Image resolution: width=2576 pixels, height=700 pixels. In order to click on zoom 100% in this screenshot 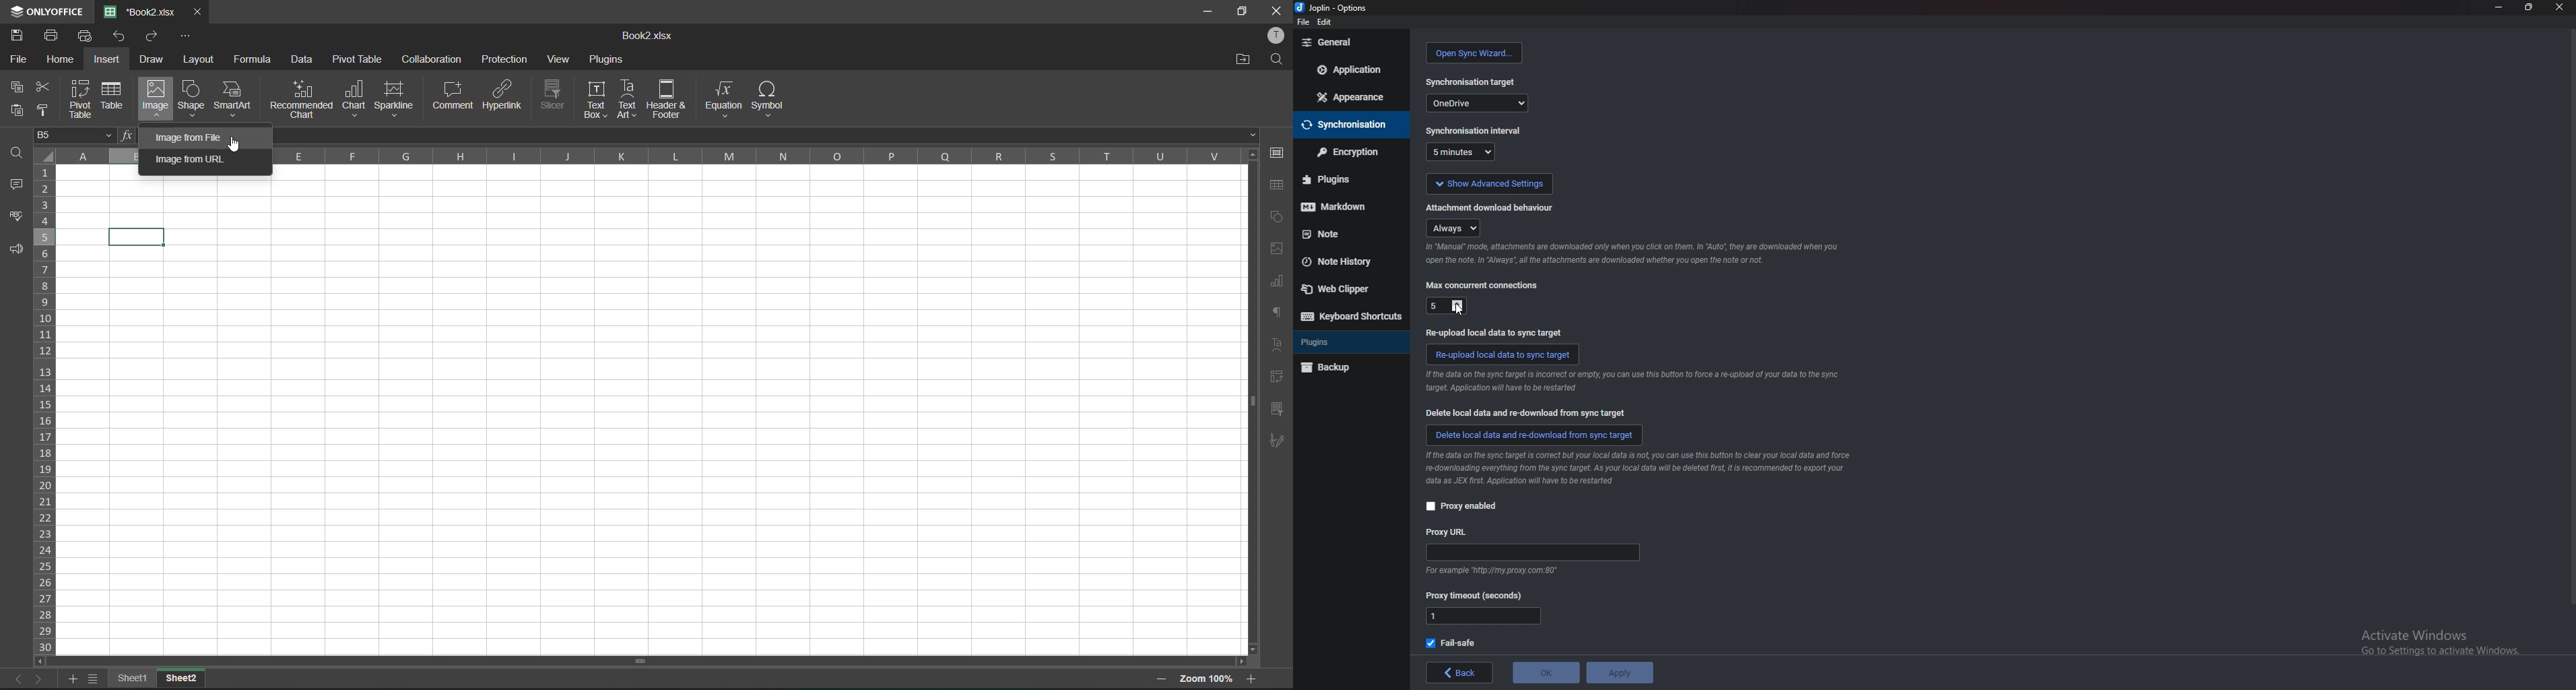, I will do `click(1207, 680)`.